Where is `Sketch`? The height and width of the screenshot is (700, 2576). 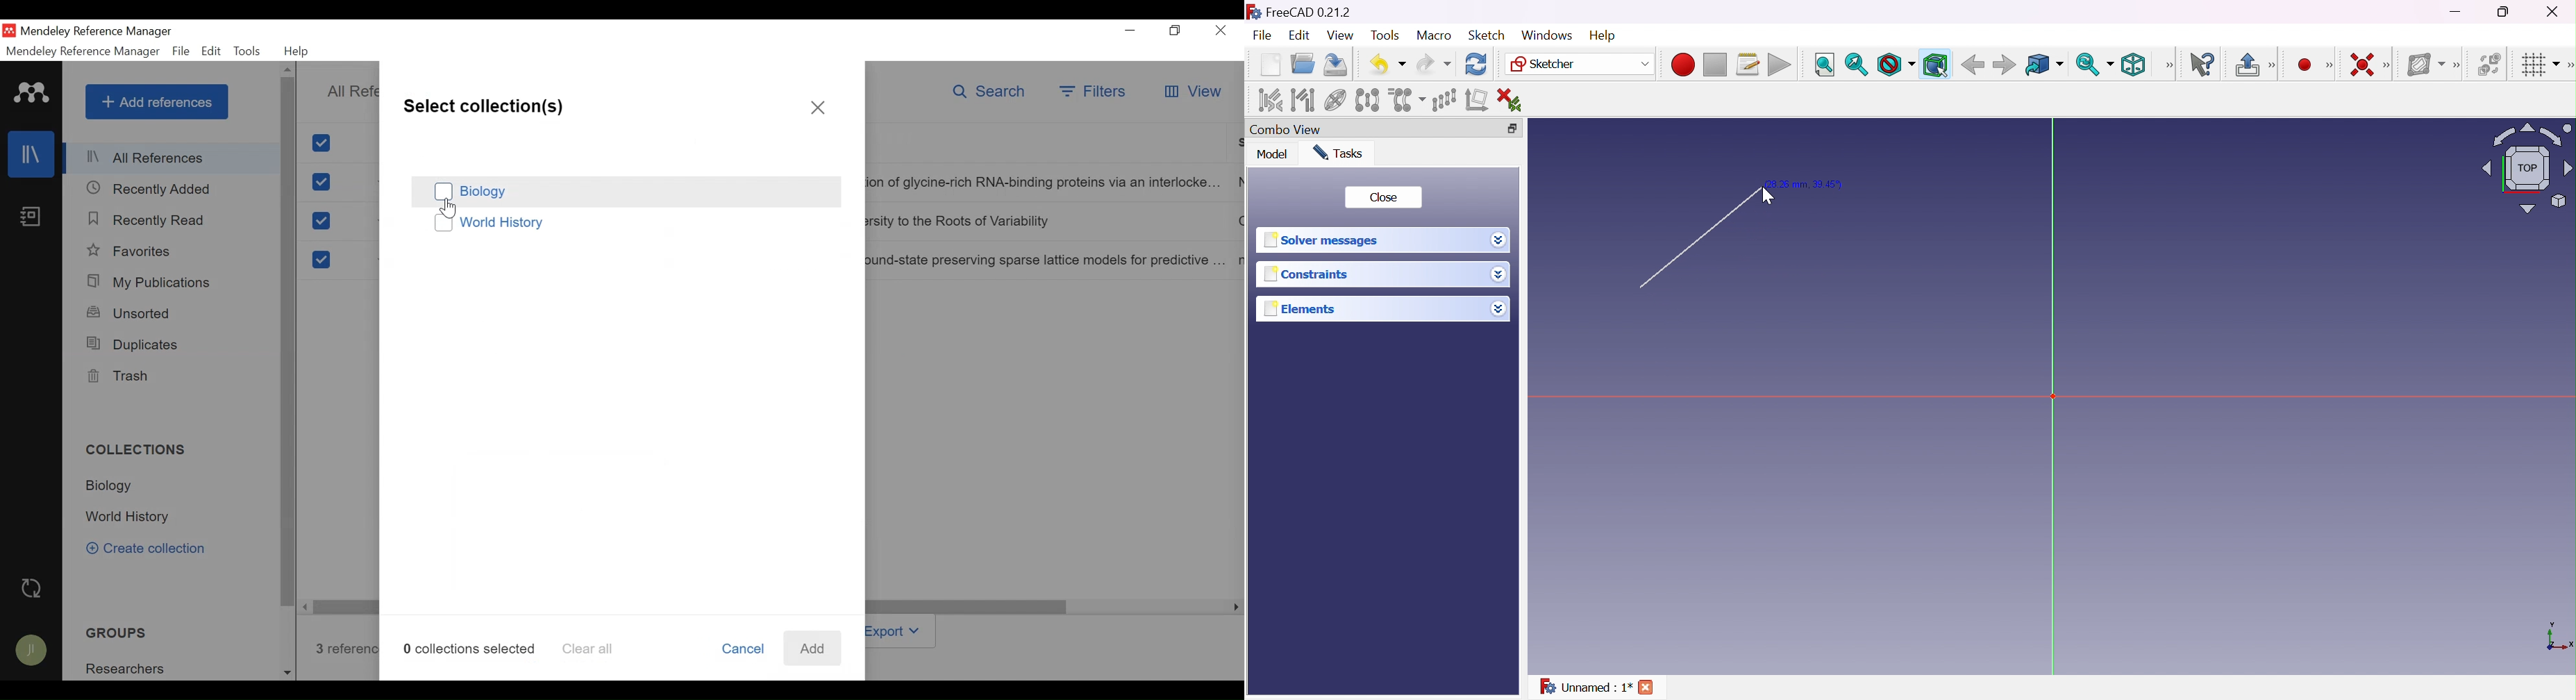 Sketch is located at coordinates (1488, 35).